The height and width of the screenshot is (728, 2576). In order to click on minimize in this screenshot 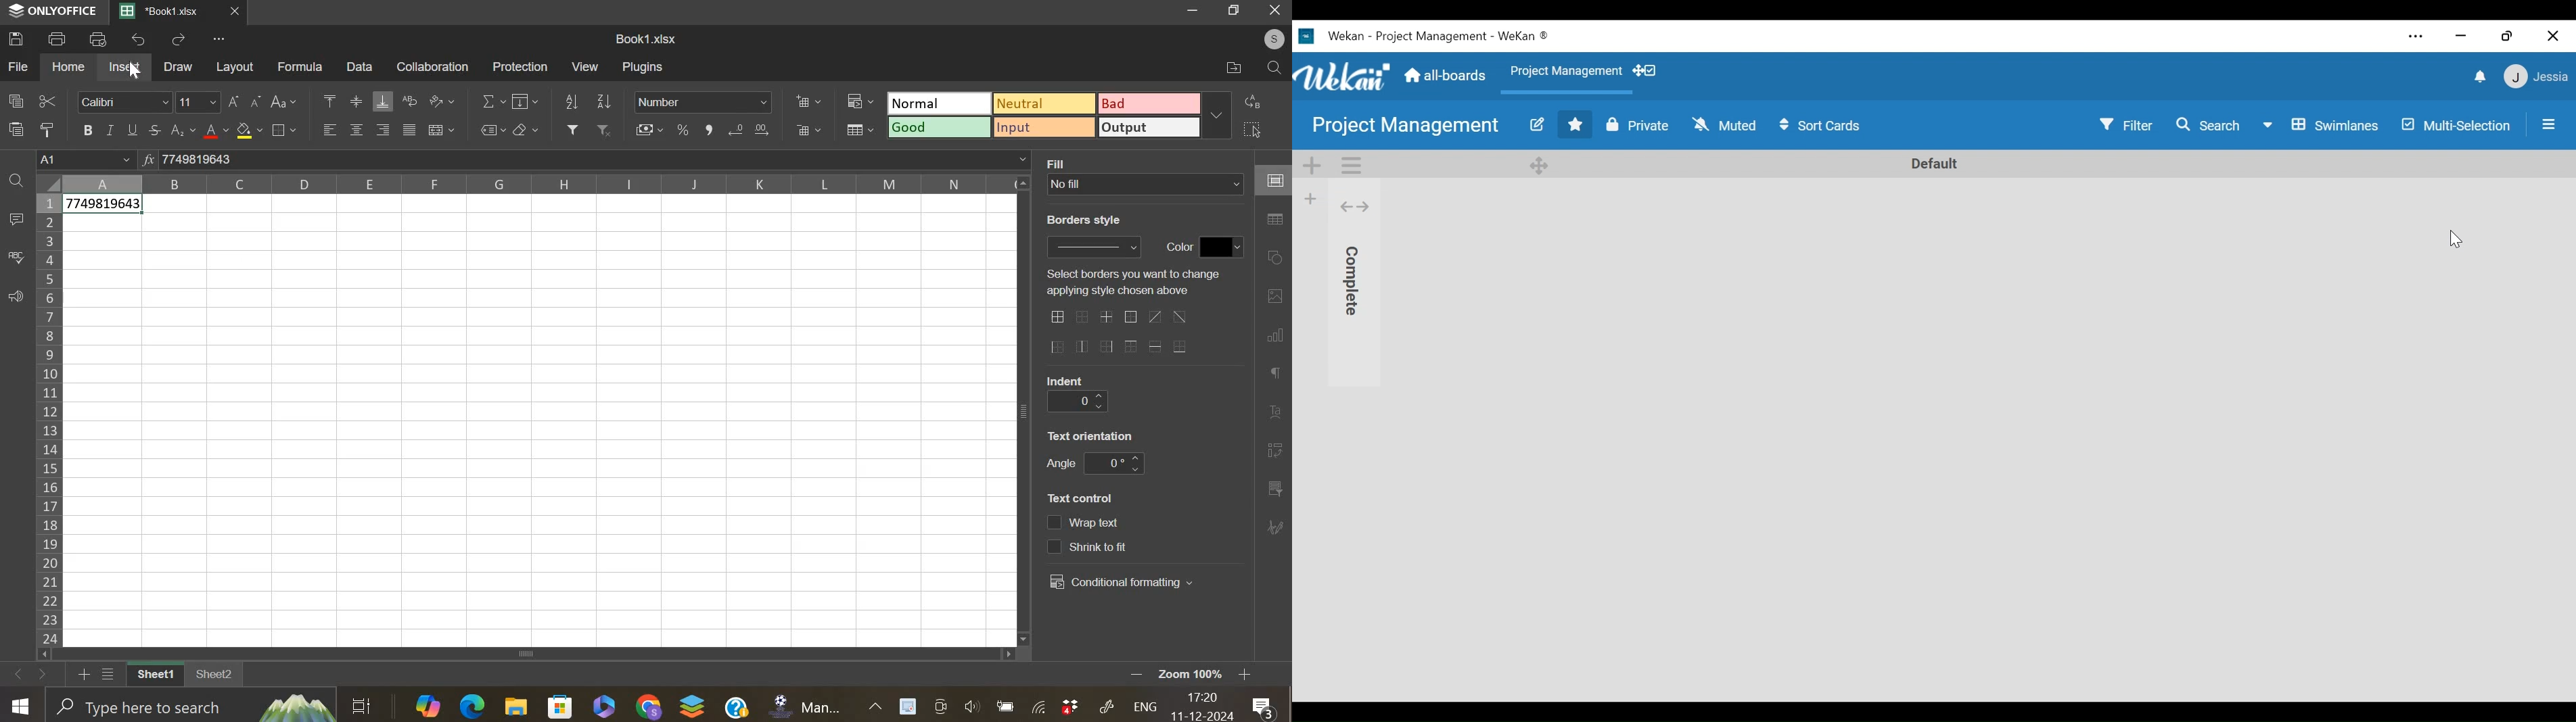, I will do `click(2463, 35)`.